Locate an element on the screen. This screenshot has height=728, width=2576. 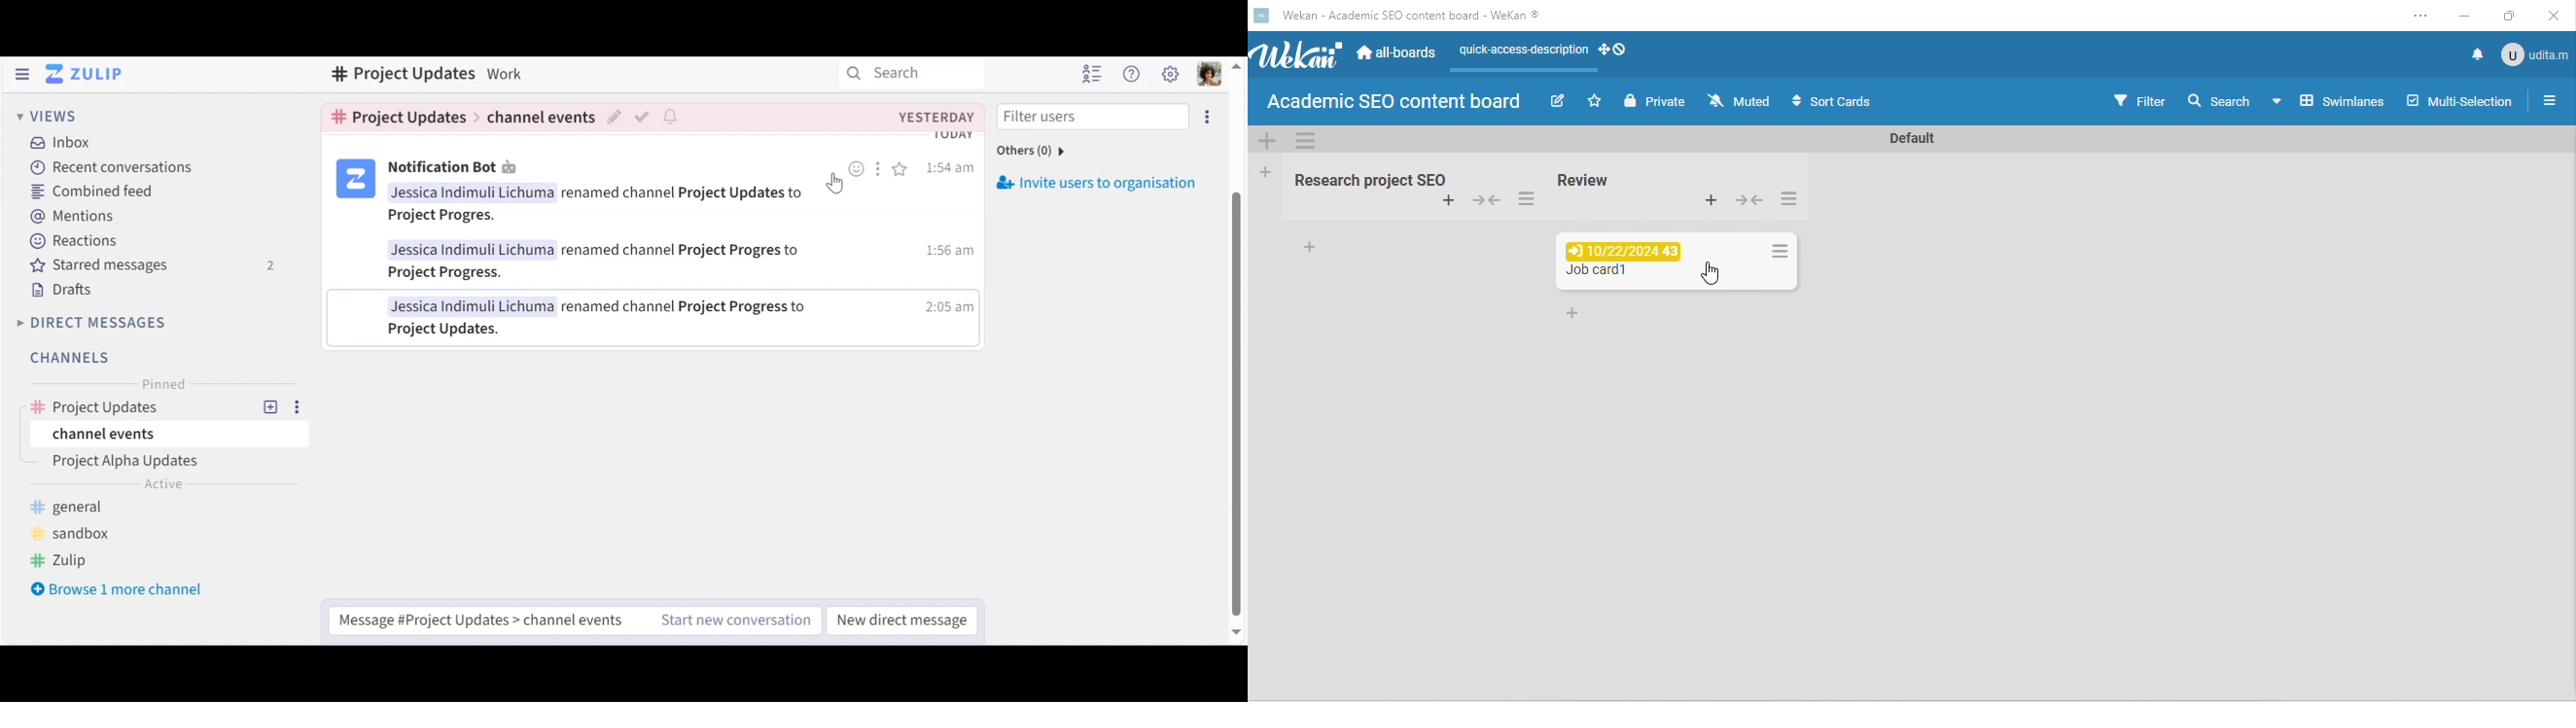
add list is located at coordinates (1267, 171).